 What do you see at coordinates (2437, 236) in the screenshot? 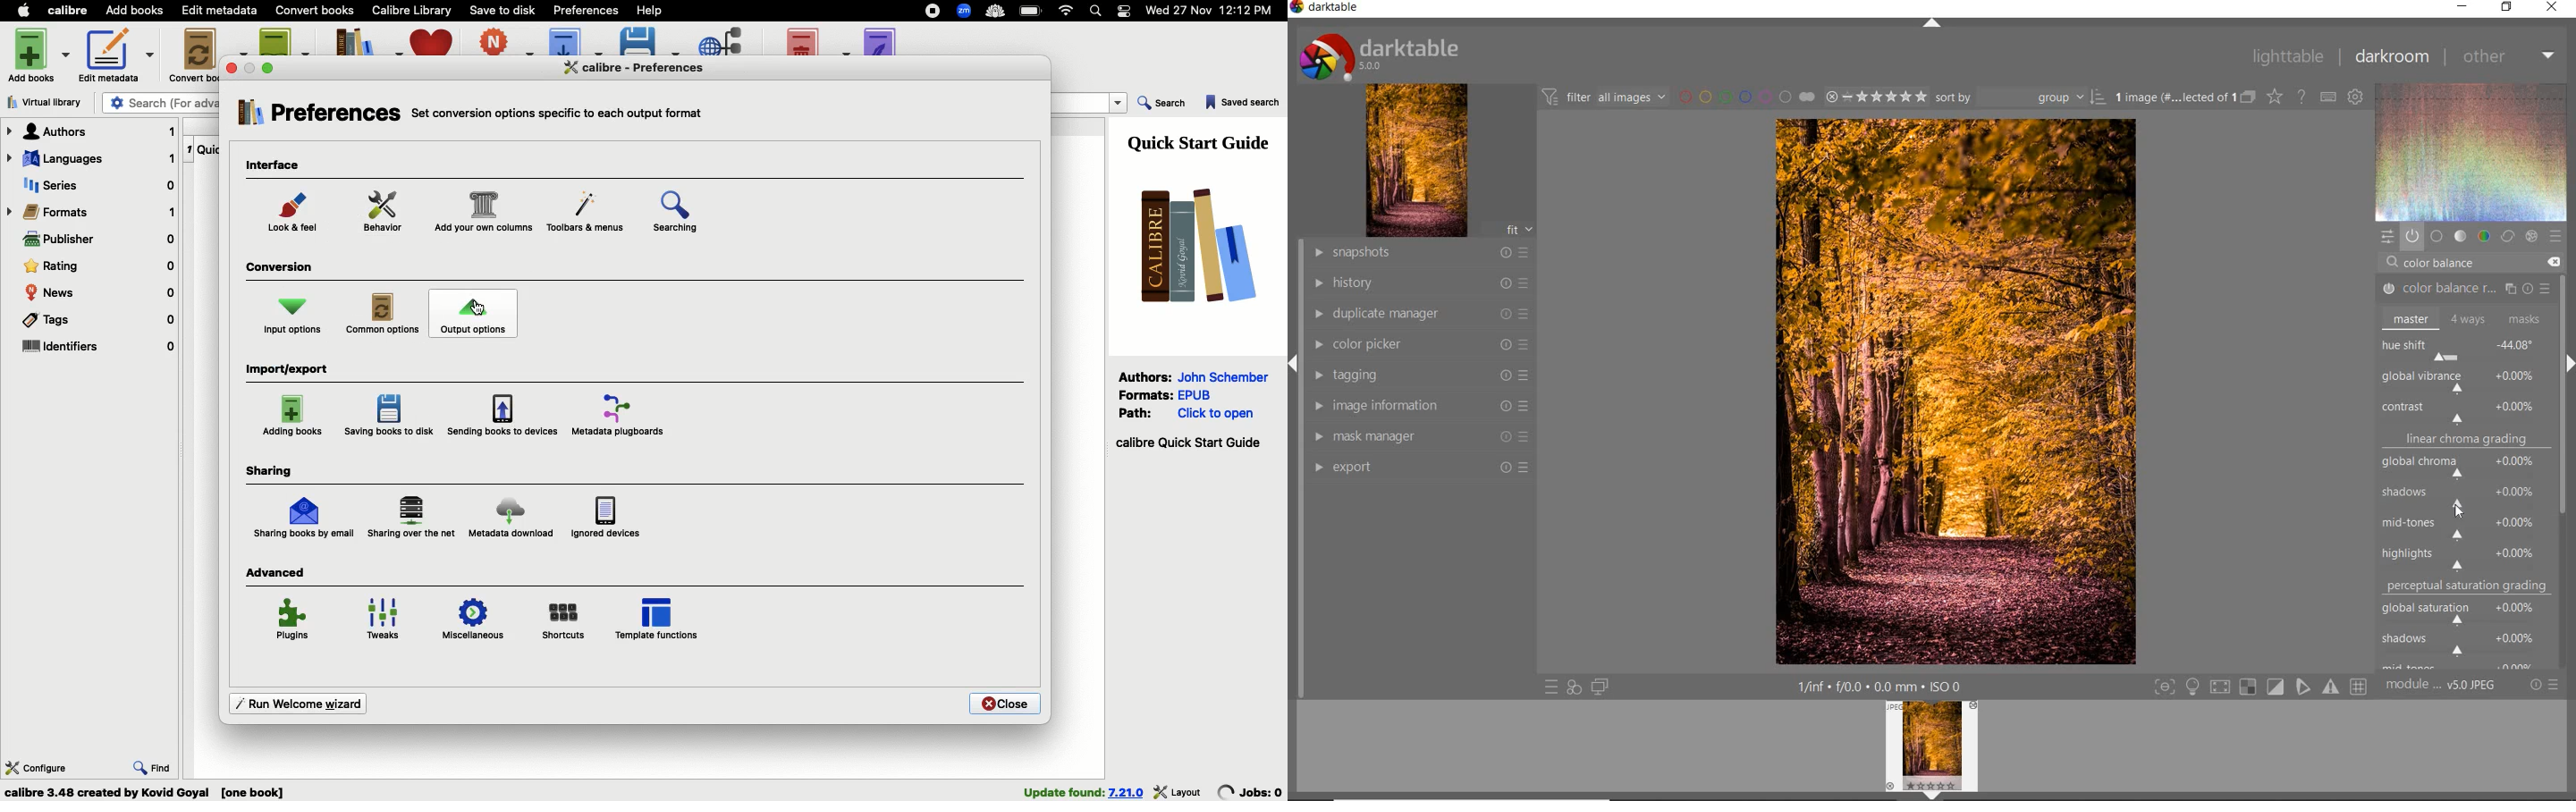
I see `base` at bounding box center [2437, 236].